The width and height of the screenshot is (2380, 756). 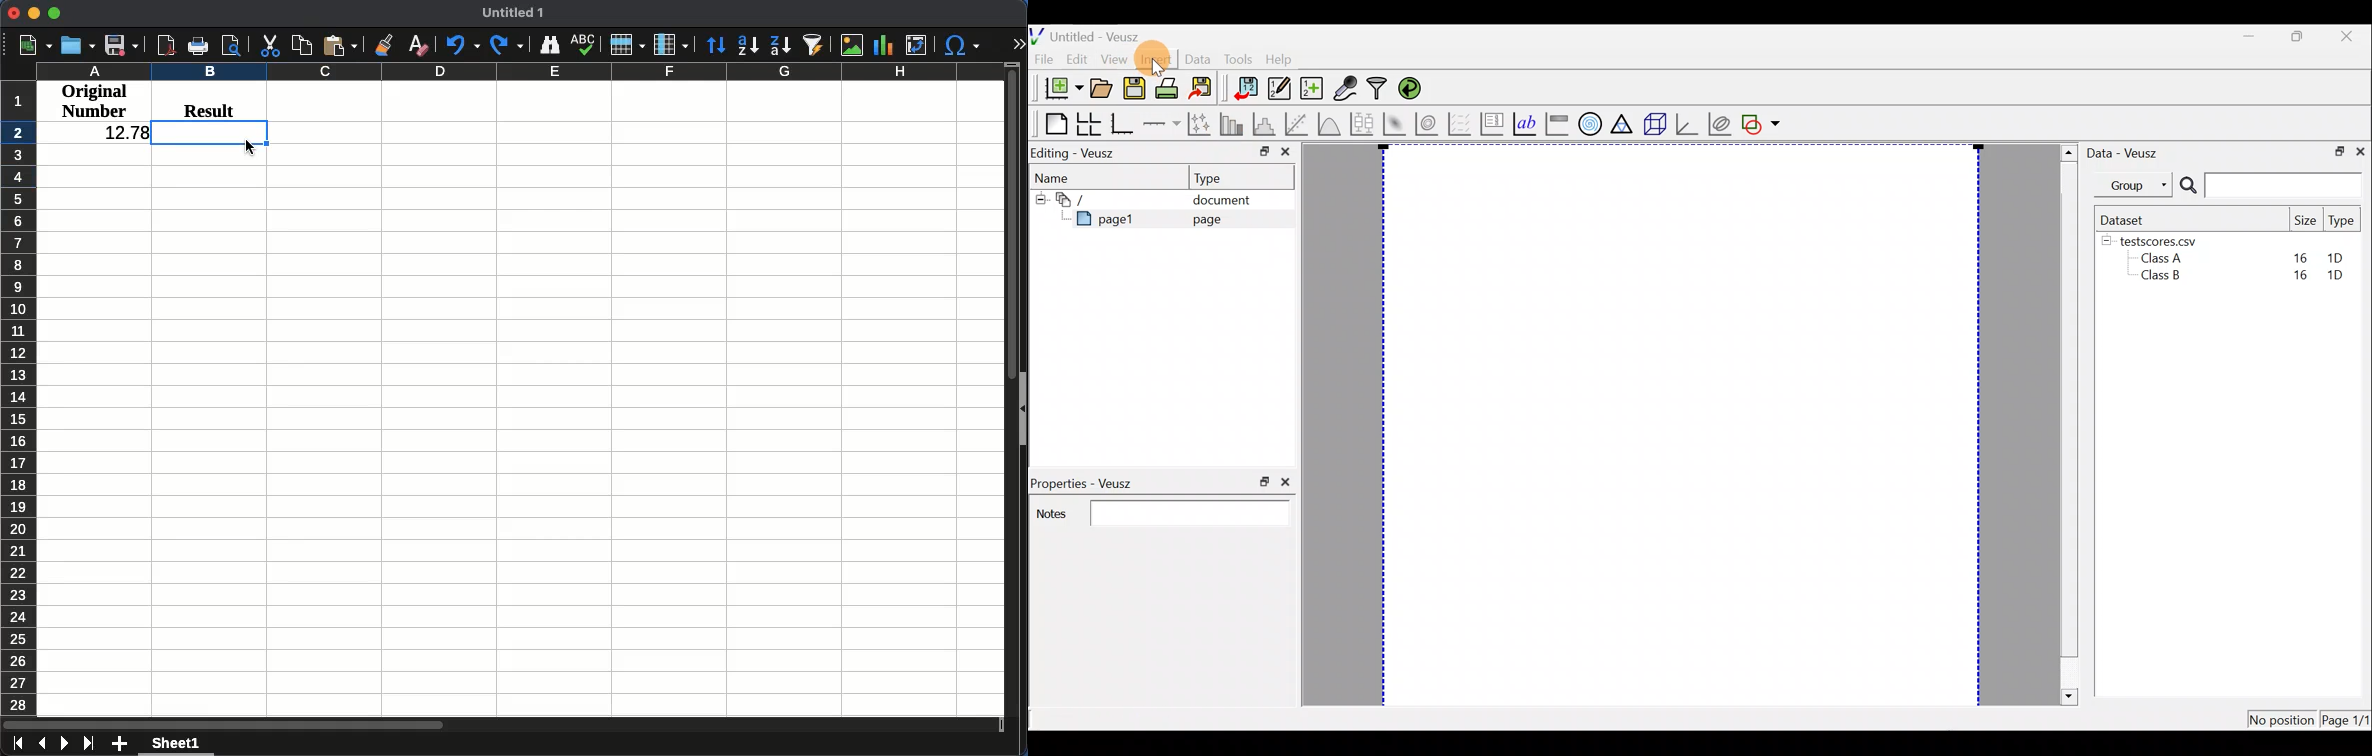 What do you see at coordinates (852, 47) in the screenshot?
I see `image` at bounding box center [852, 47].